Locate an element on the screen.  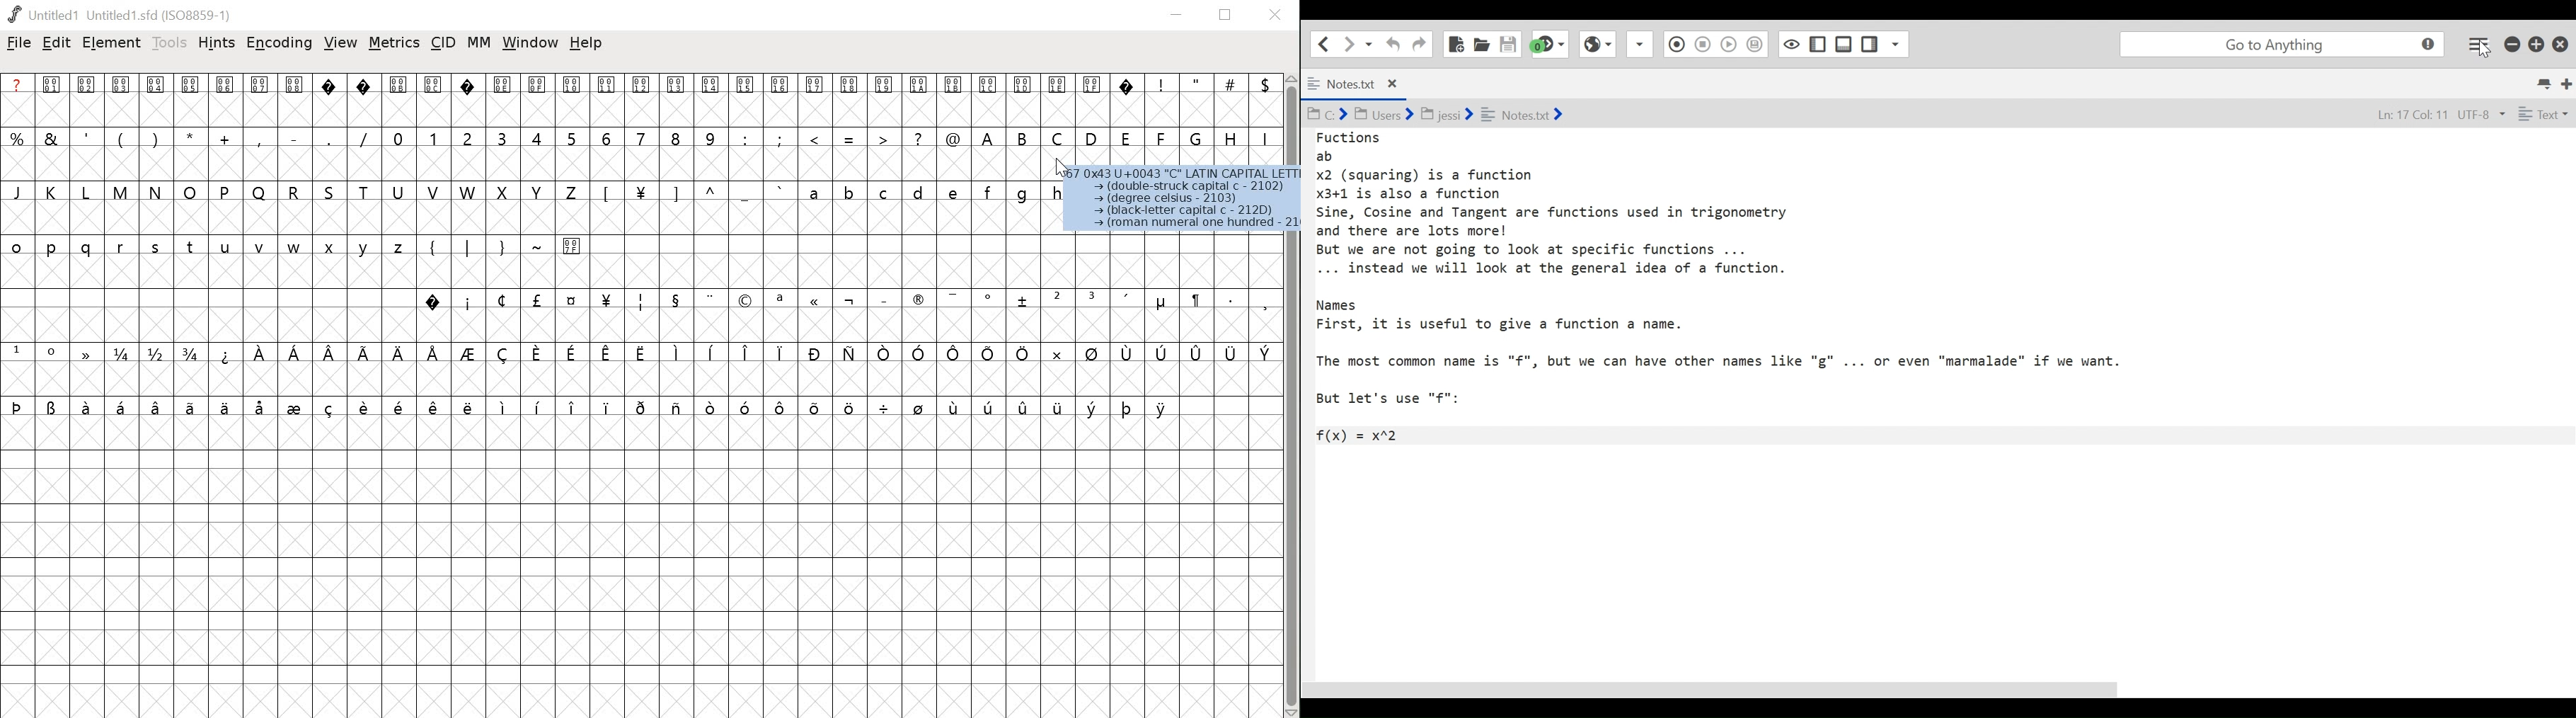
element is located at coordinates (111, 42).